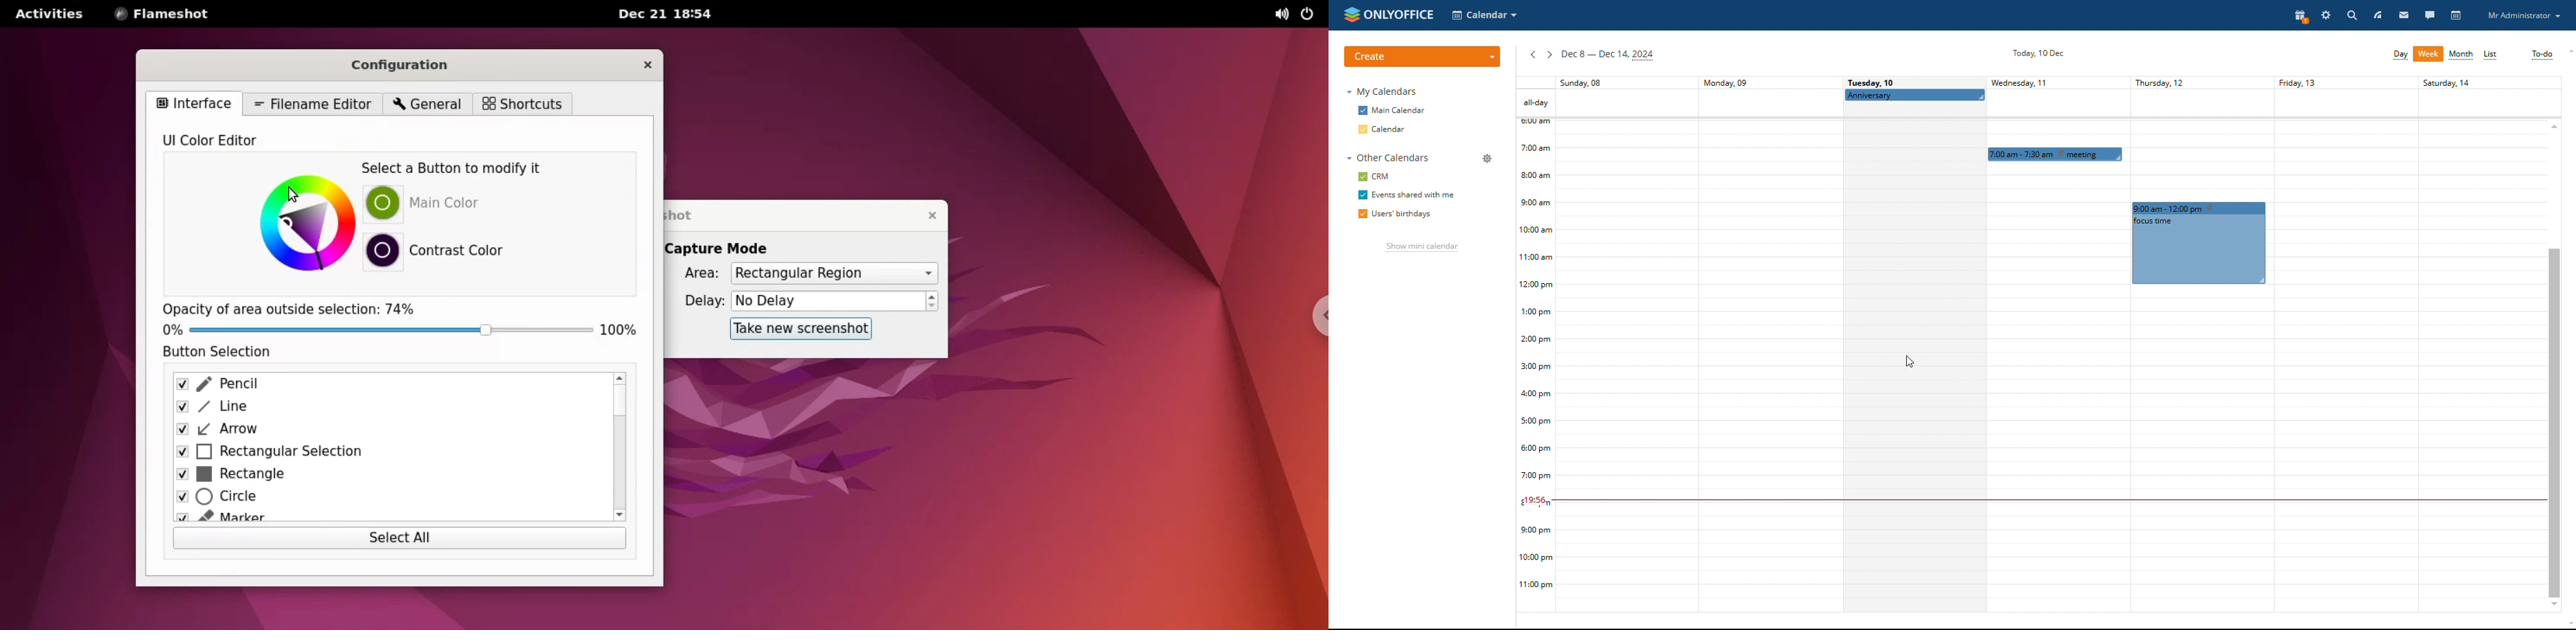 This screenshot has height=644, width=2576. Describe the element at coordinates (1360, 214) in the screenshot. I see `checkbox` at that location.